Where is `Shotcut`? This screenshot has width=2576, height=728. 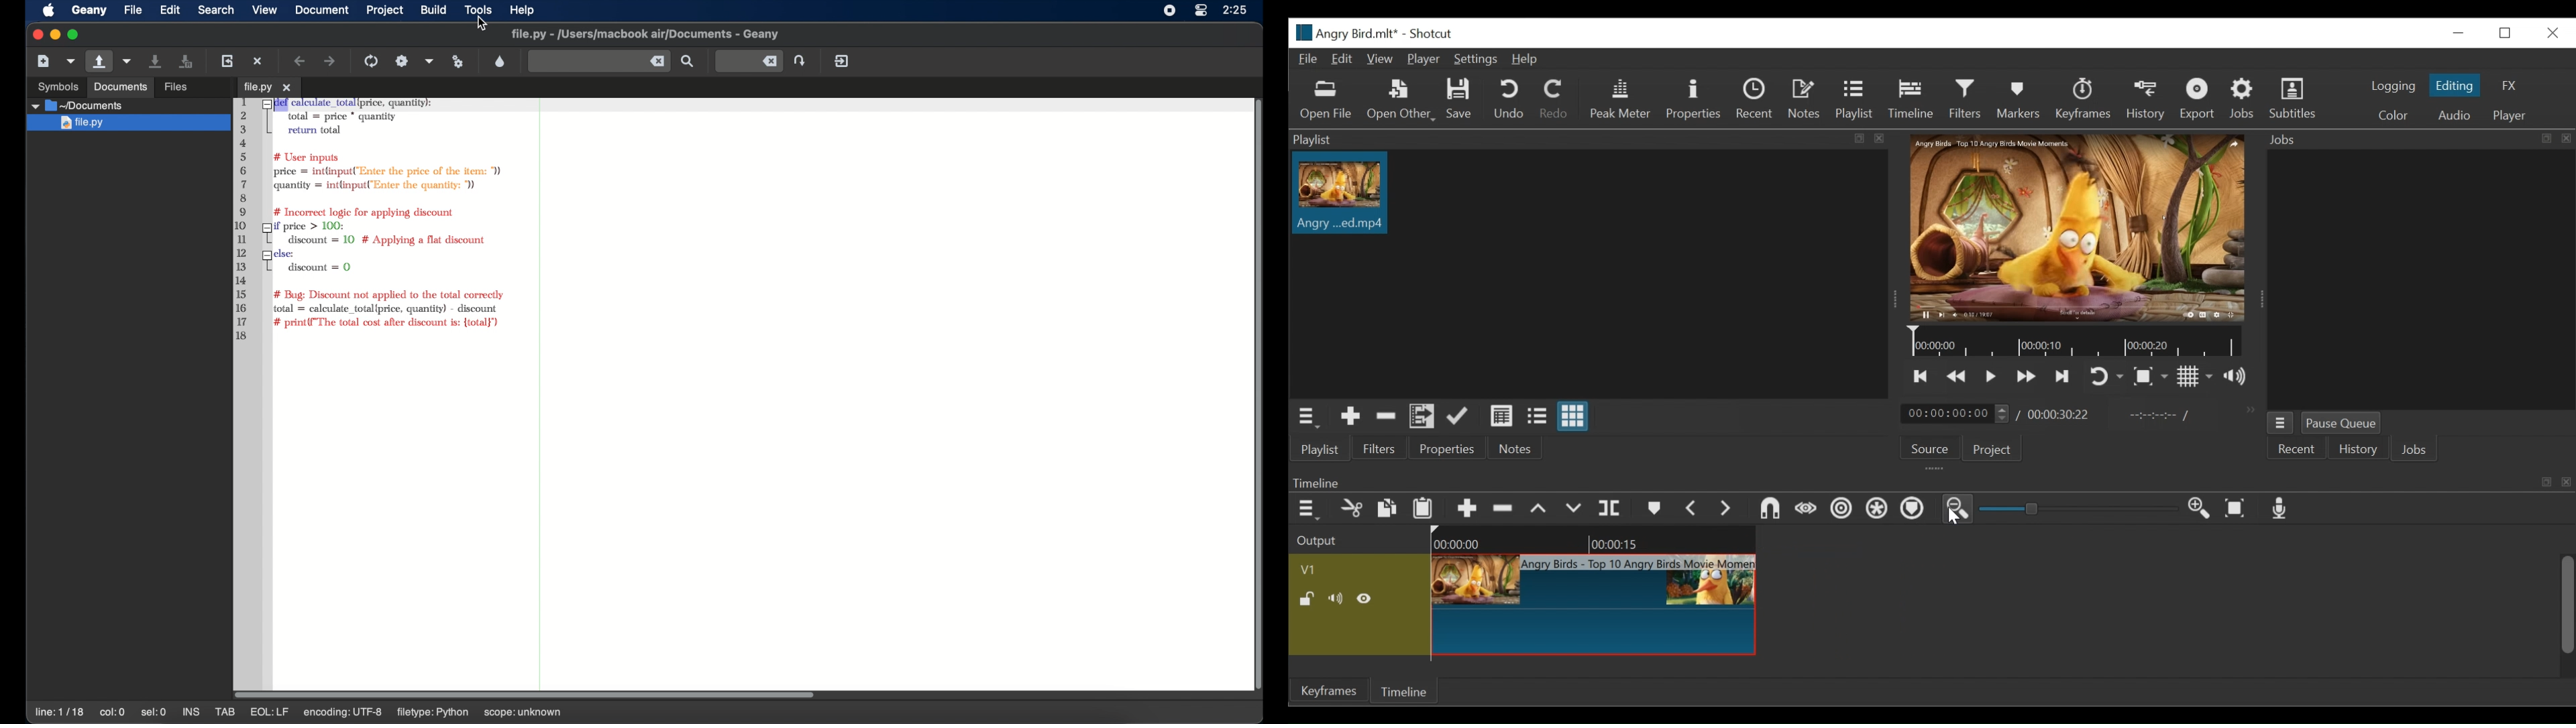
Shotcut is located at coordinates (1435, 33).